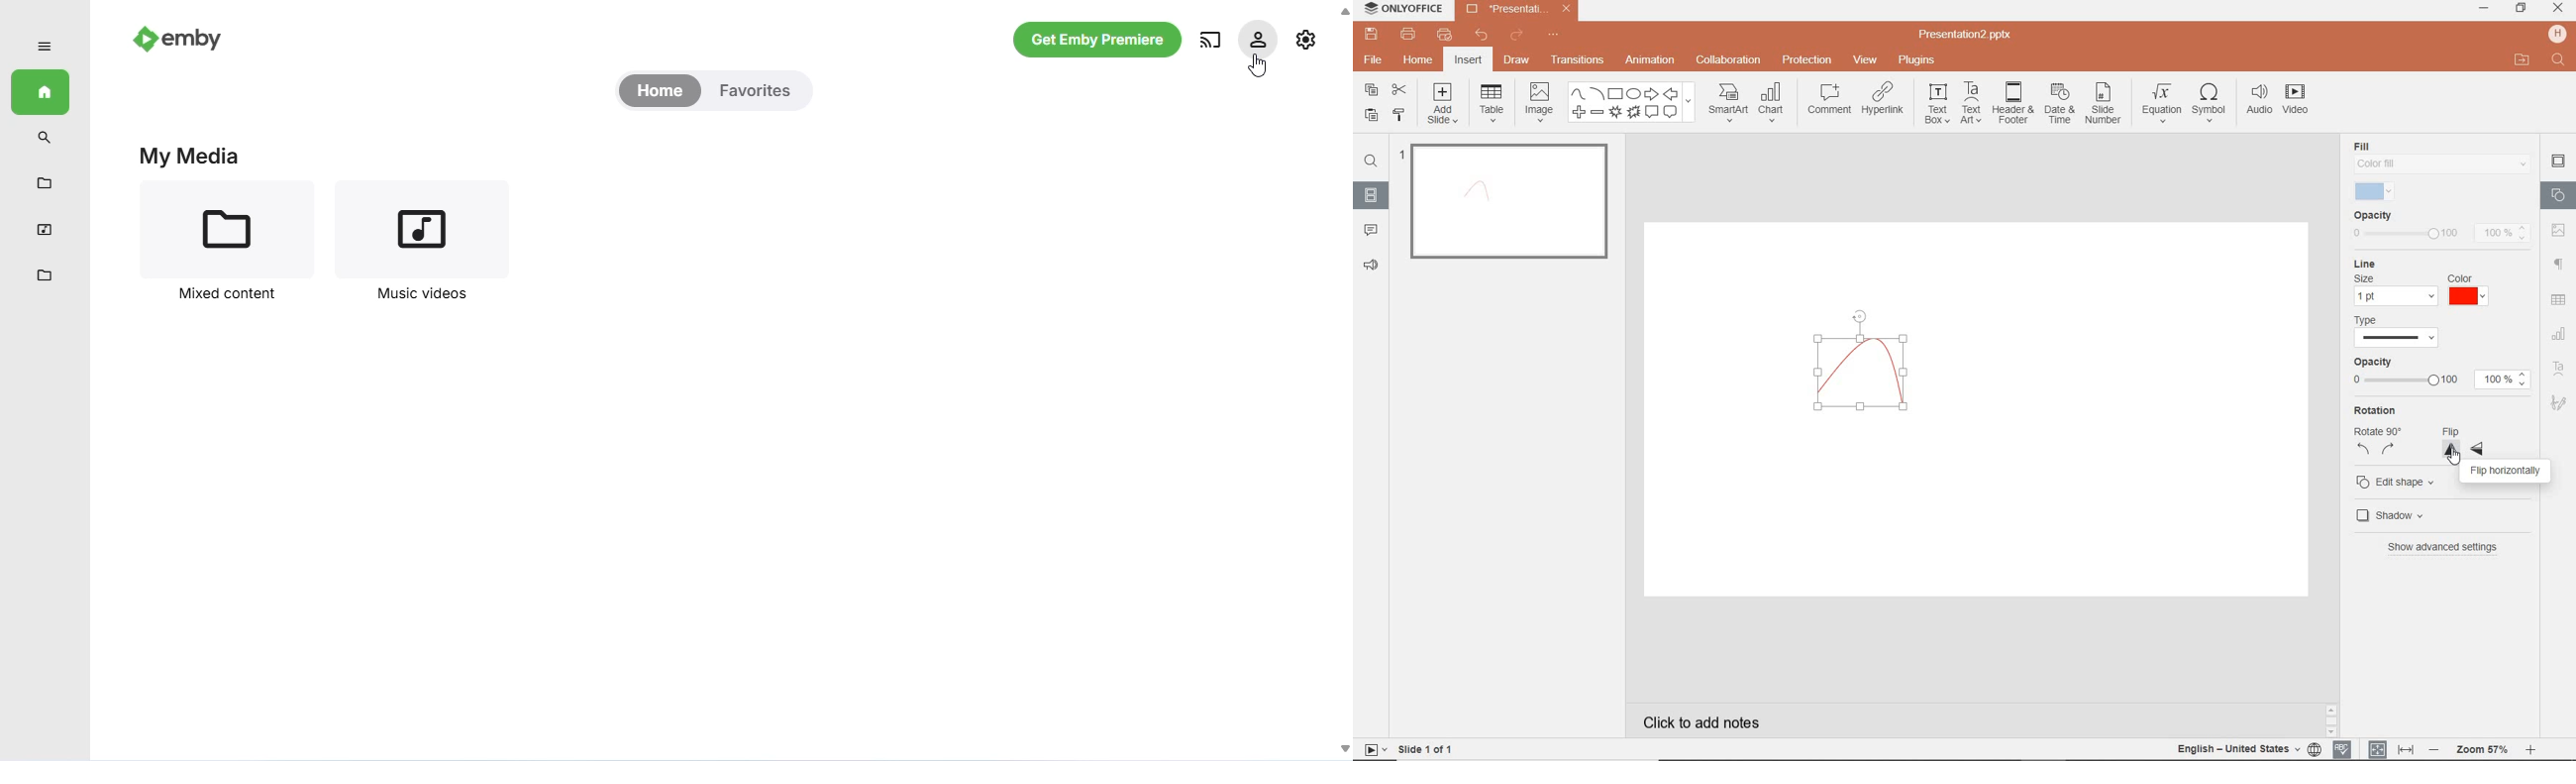 The image size is (2576, 784). Describe the element at coordinates (2444, 157) in the screenshot. I see `fill` at that location.